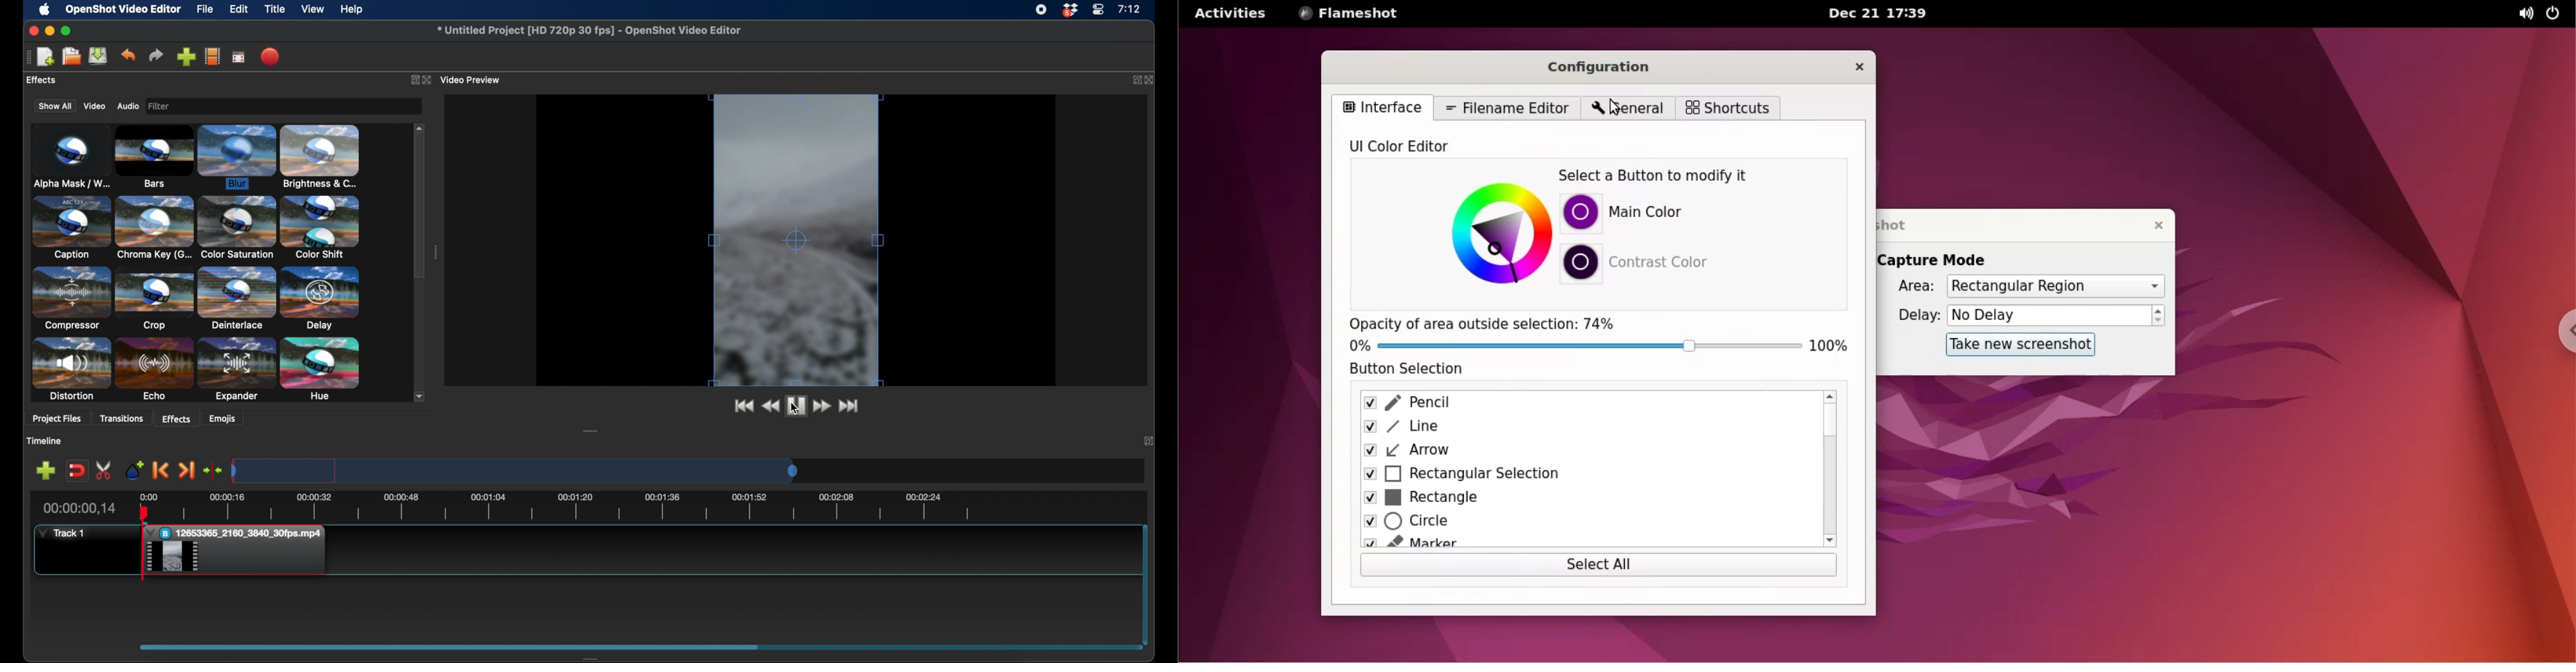  Describe the element at coordinates (187, 56) in the screenshot. I see `import files` at that location.